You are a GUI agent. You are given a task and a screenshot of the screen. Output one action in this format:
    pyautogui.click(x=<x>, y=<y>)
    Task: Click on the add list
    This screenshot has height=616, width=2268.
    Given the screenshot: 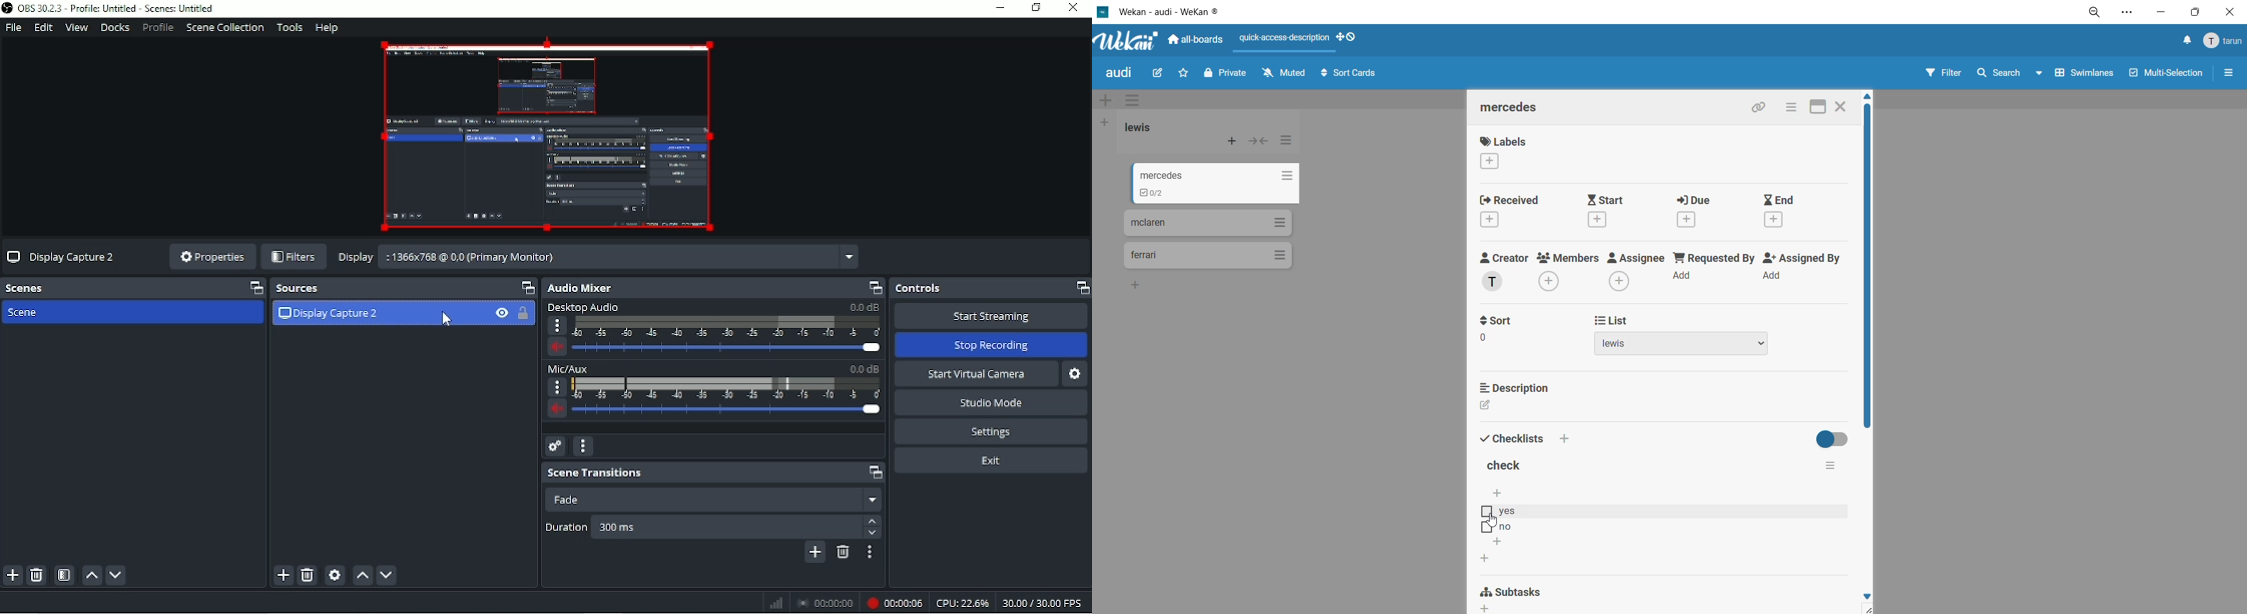 What is the action you would take?
    pyautogui.click(x=1106, y=123)
    